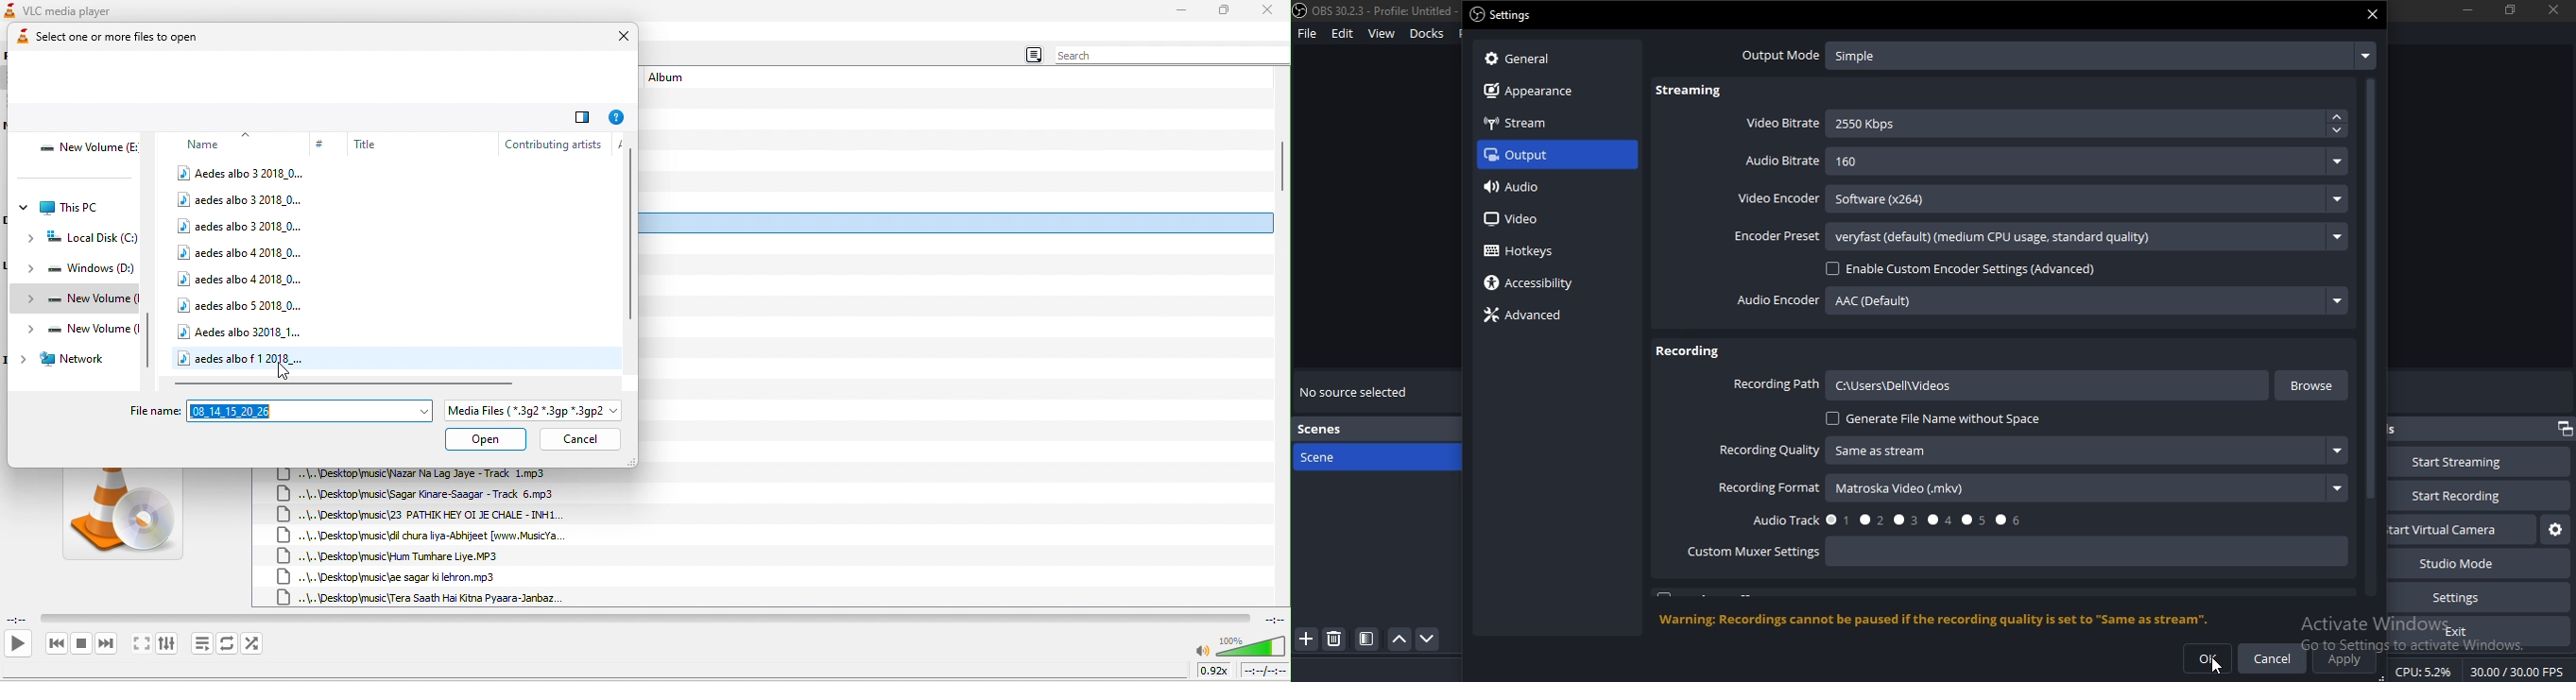 The image size is (2576, 700). I want to click on recording, so click(1687, 349).